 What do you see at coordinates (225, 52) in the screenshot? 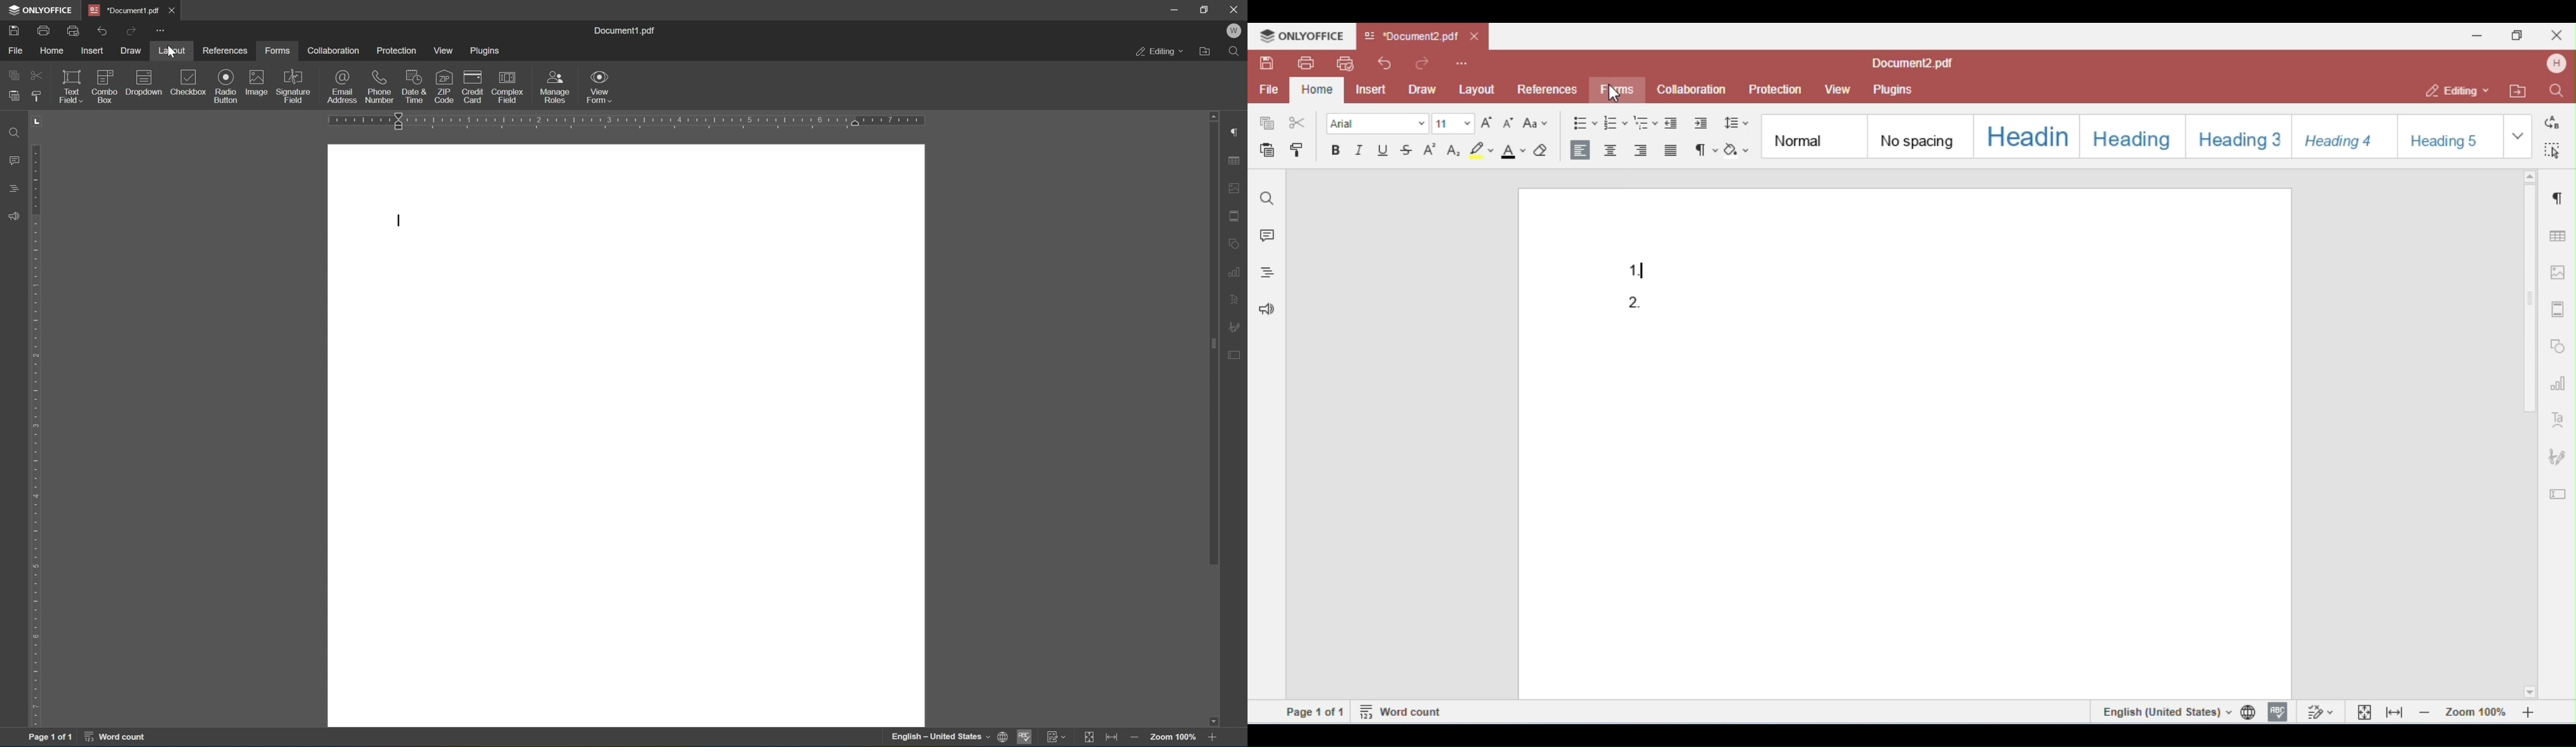
I see `references` at bounding box center [225, 52].